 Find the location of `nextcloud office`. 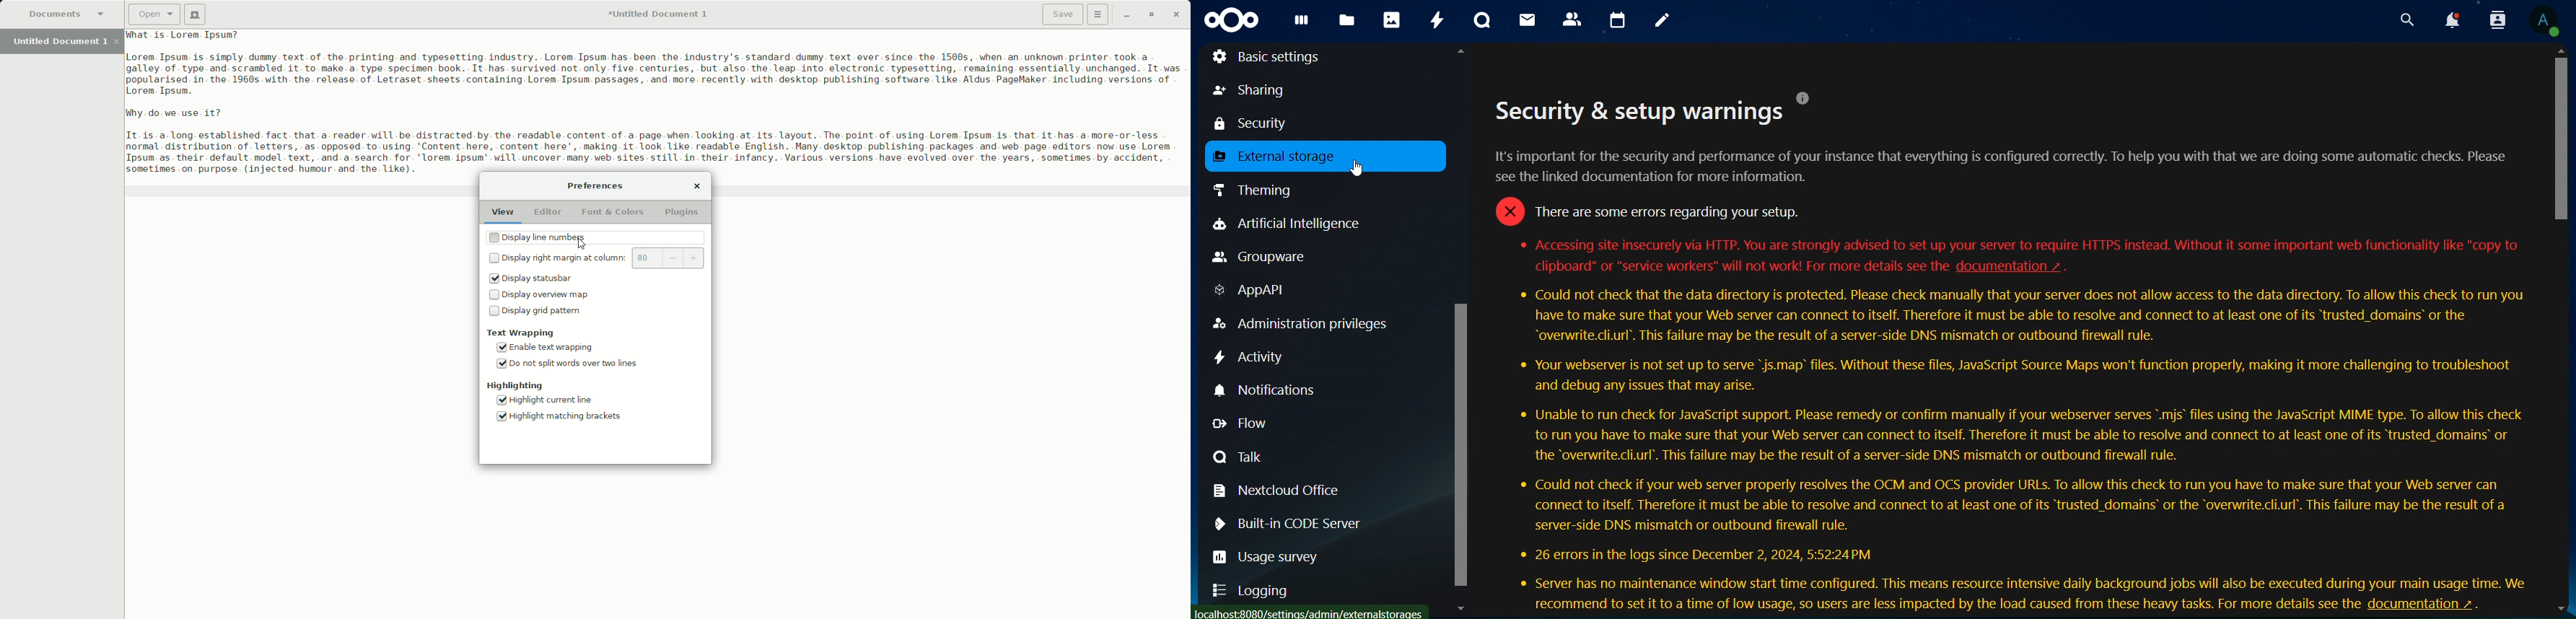

nextcloud office is located at coordinates (1273, 488).